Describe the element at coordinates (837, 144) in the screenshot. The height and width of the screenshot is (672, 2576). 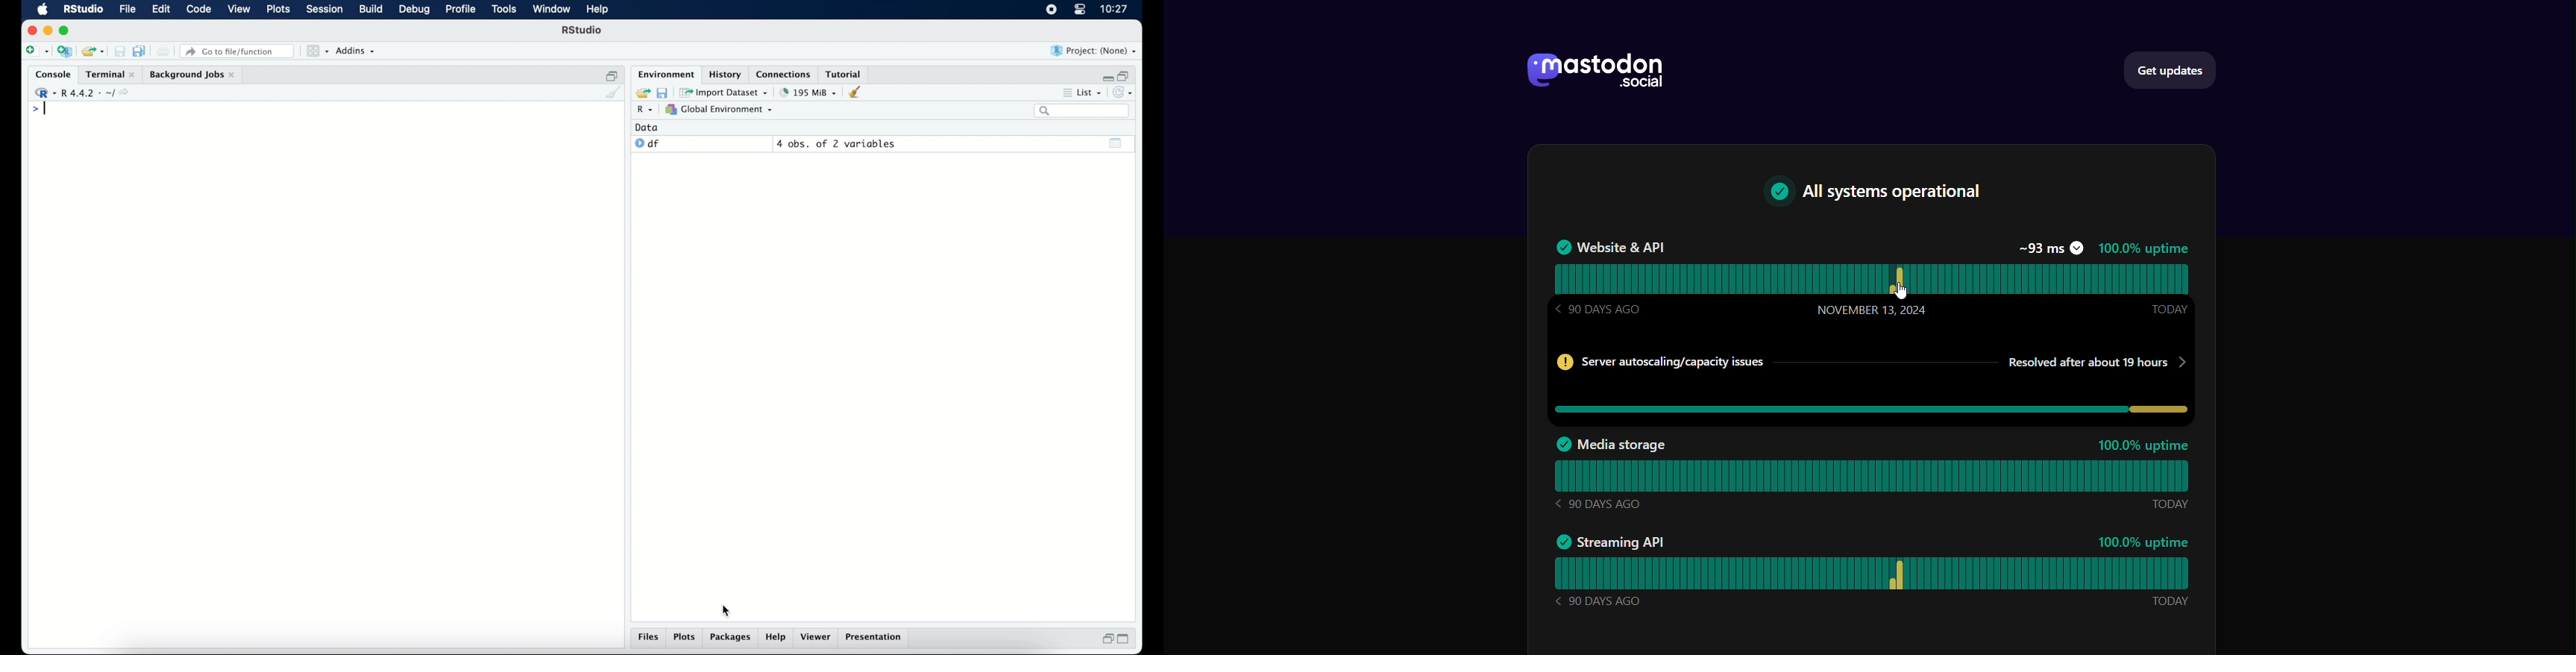
I see `4 obs, of 2 variables` at that location.